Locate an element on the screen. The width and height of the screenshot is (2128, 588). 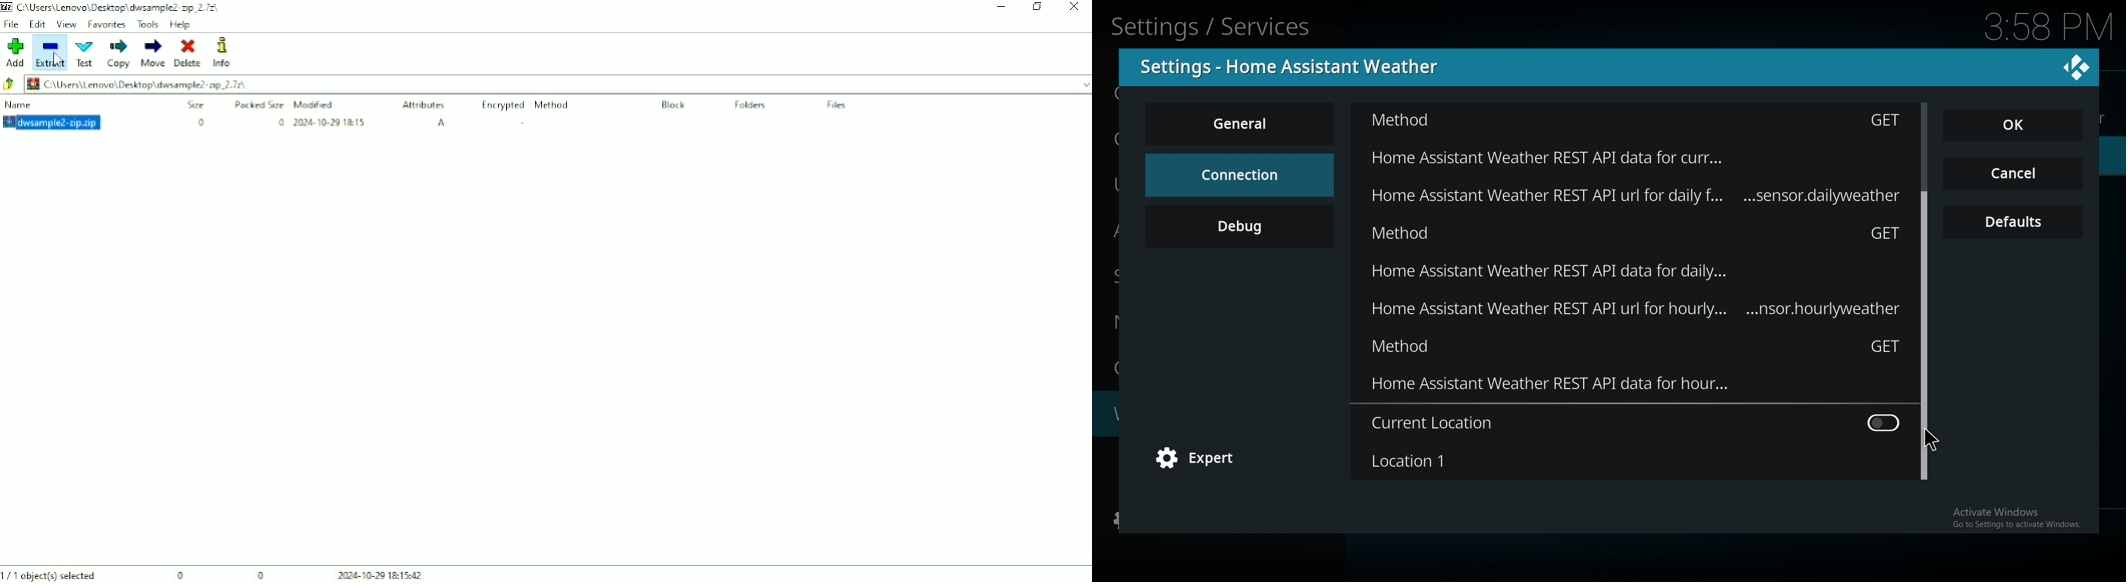
connection is located at coordinates (1239, 175).